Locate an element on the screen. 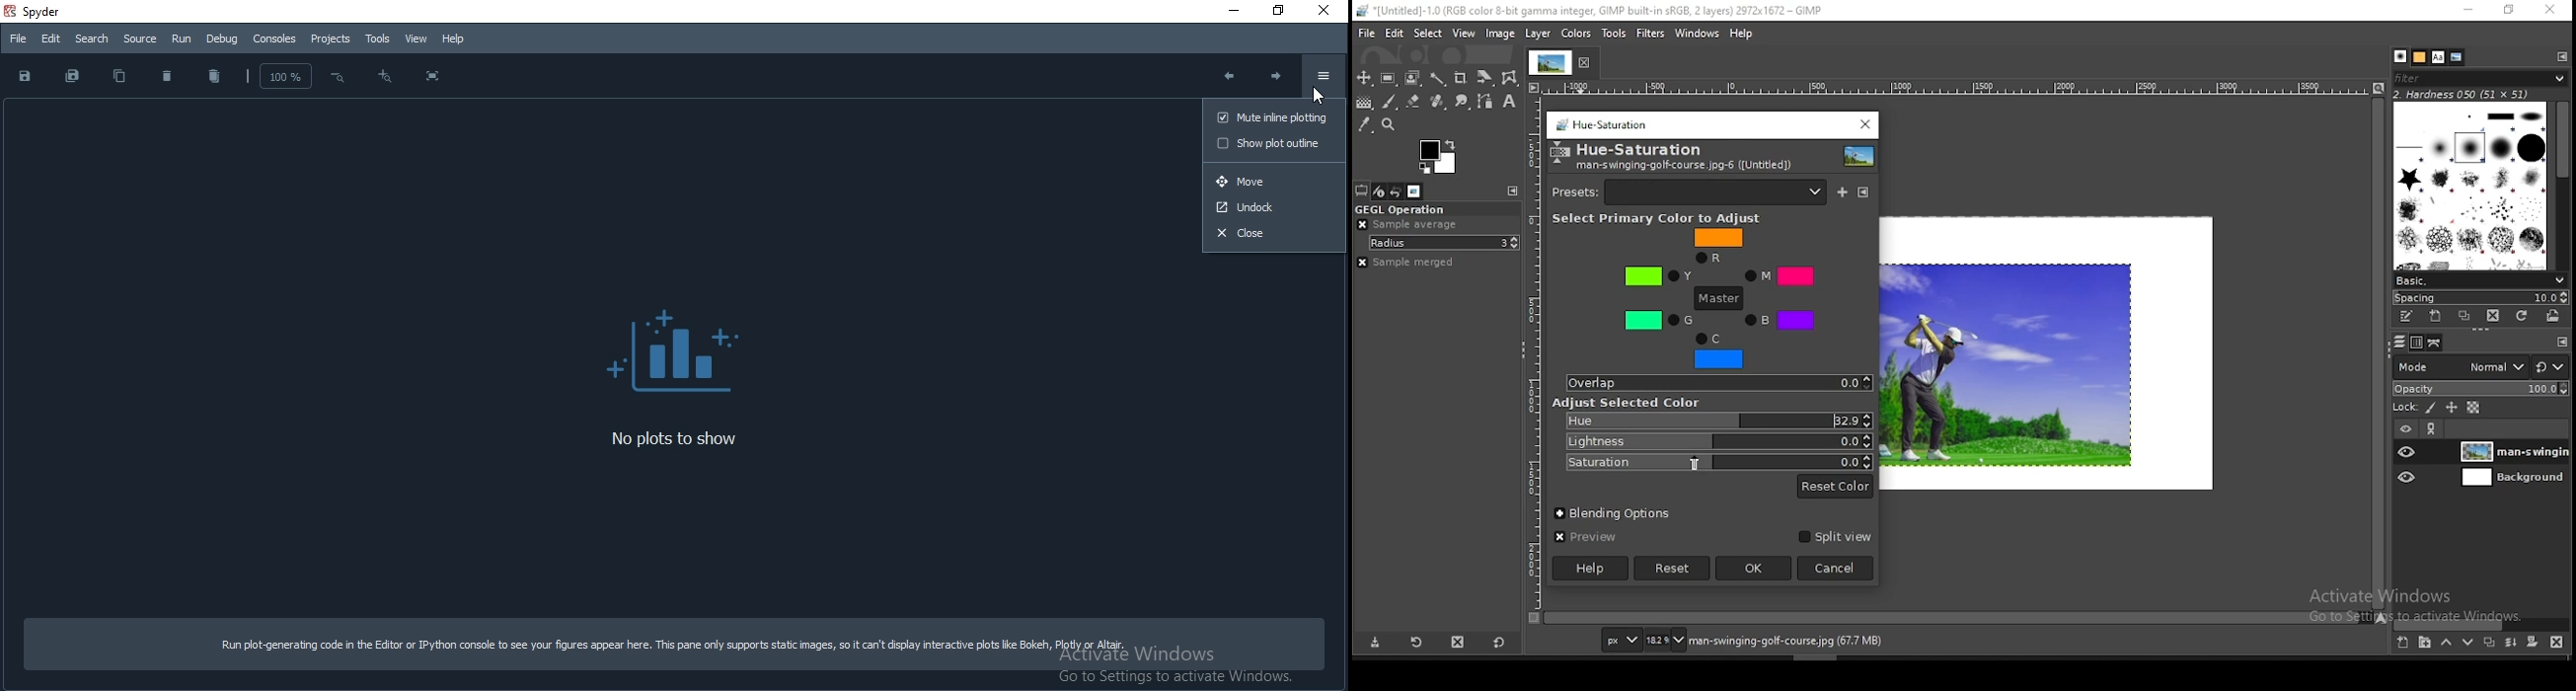  text tool is located at coordinates (1508, 104).